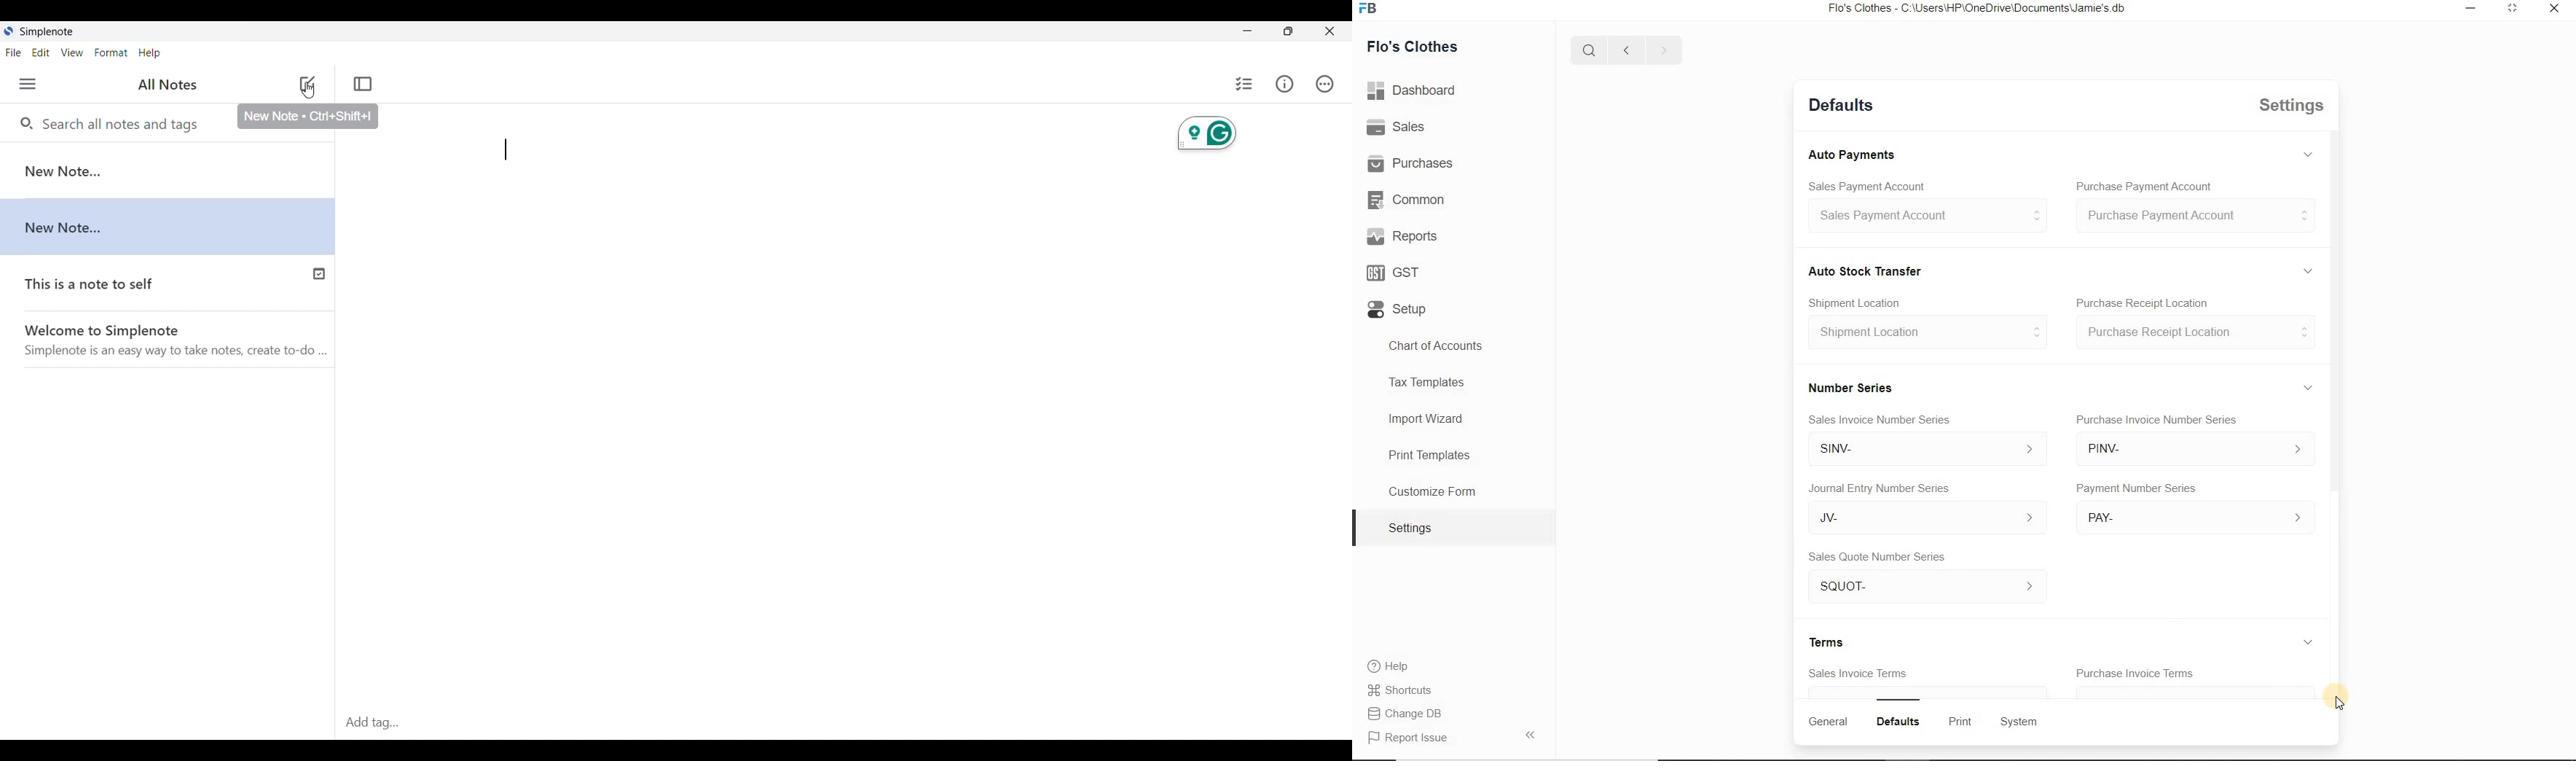 The image size is (2576, 784). What do you see at coordinates (1982, 9) in the screenshot?
I see `Flo's Clothes - C:\Users\HP\OneDrive\Documents\Jamie's.db` at bounding box center [1982, 9].